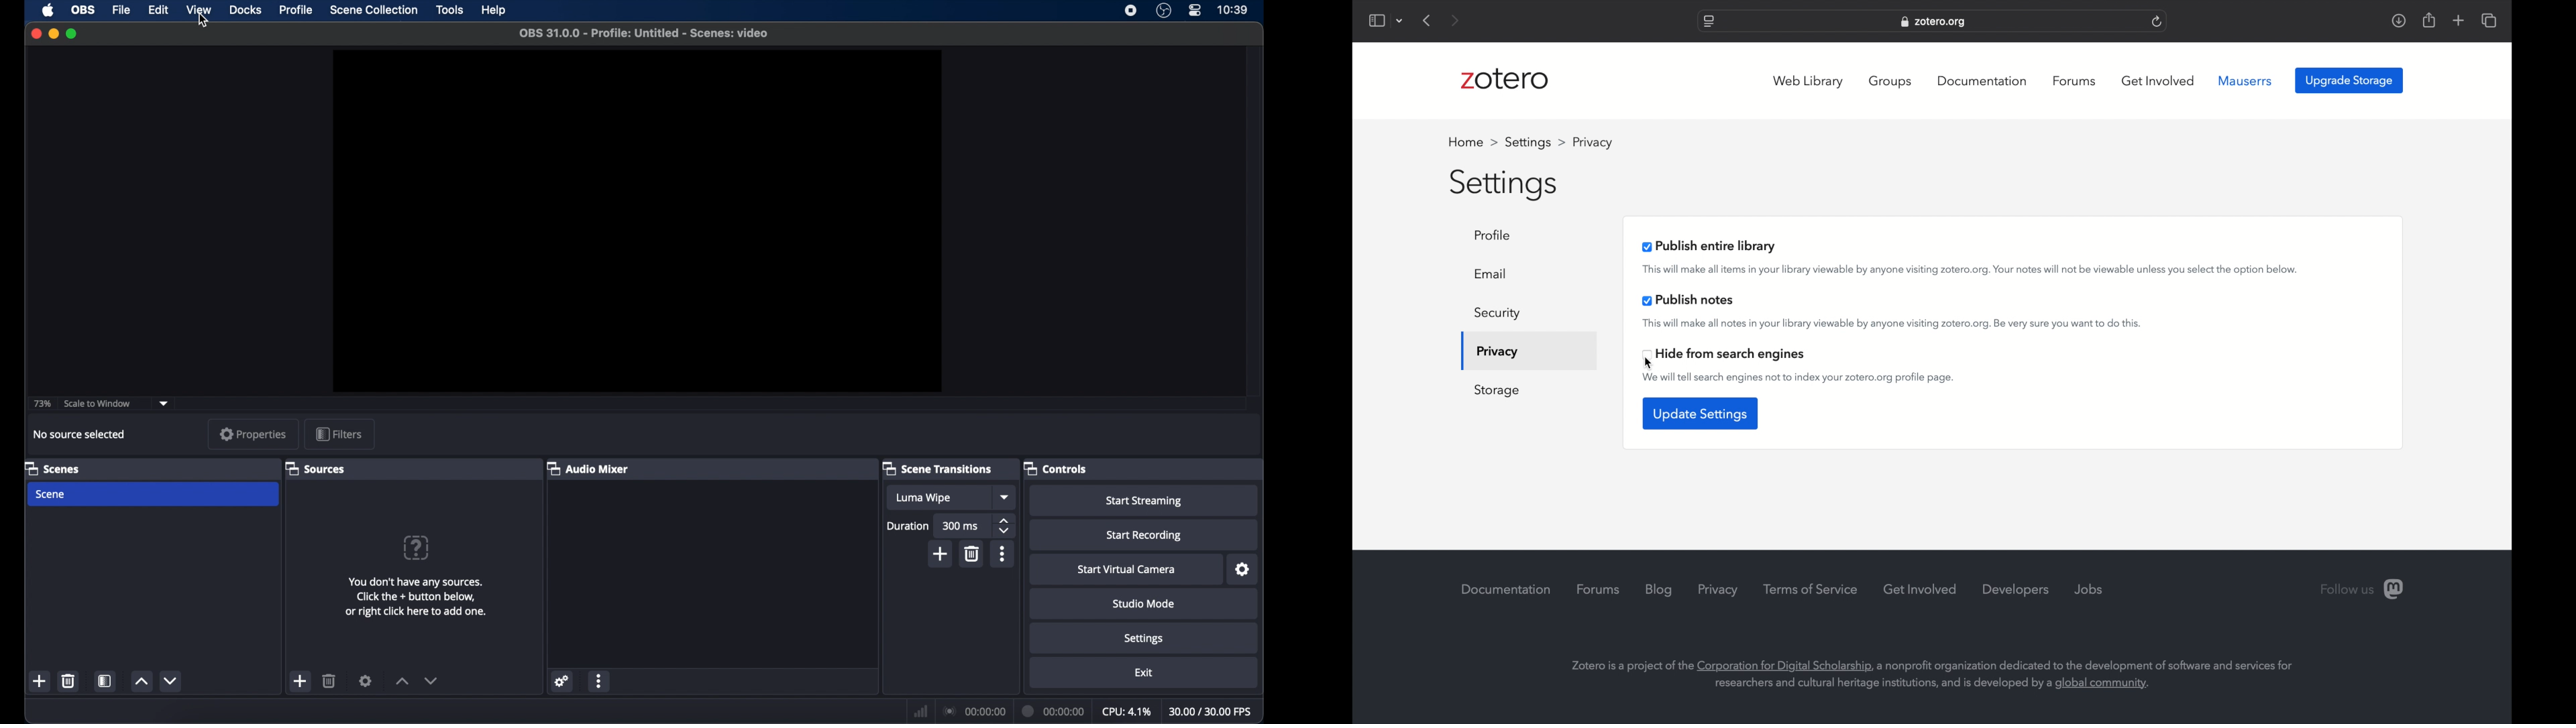 This screenshot has width=2576, height=728. What do you see at coordinates (600, 680) in the screenshot?
I see `more options` at bounding box center [600, 680].